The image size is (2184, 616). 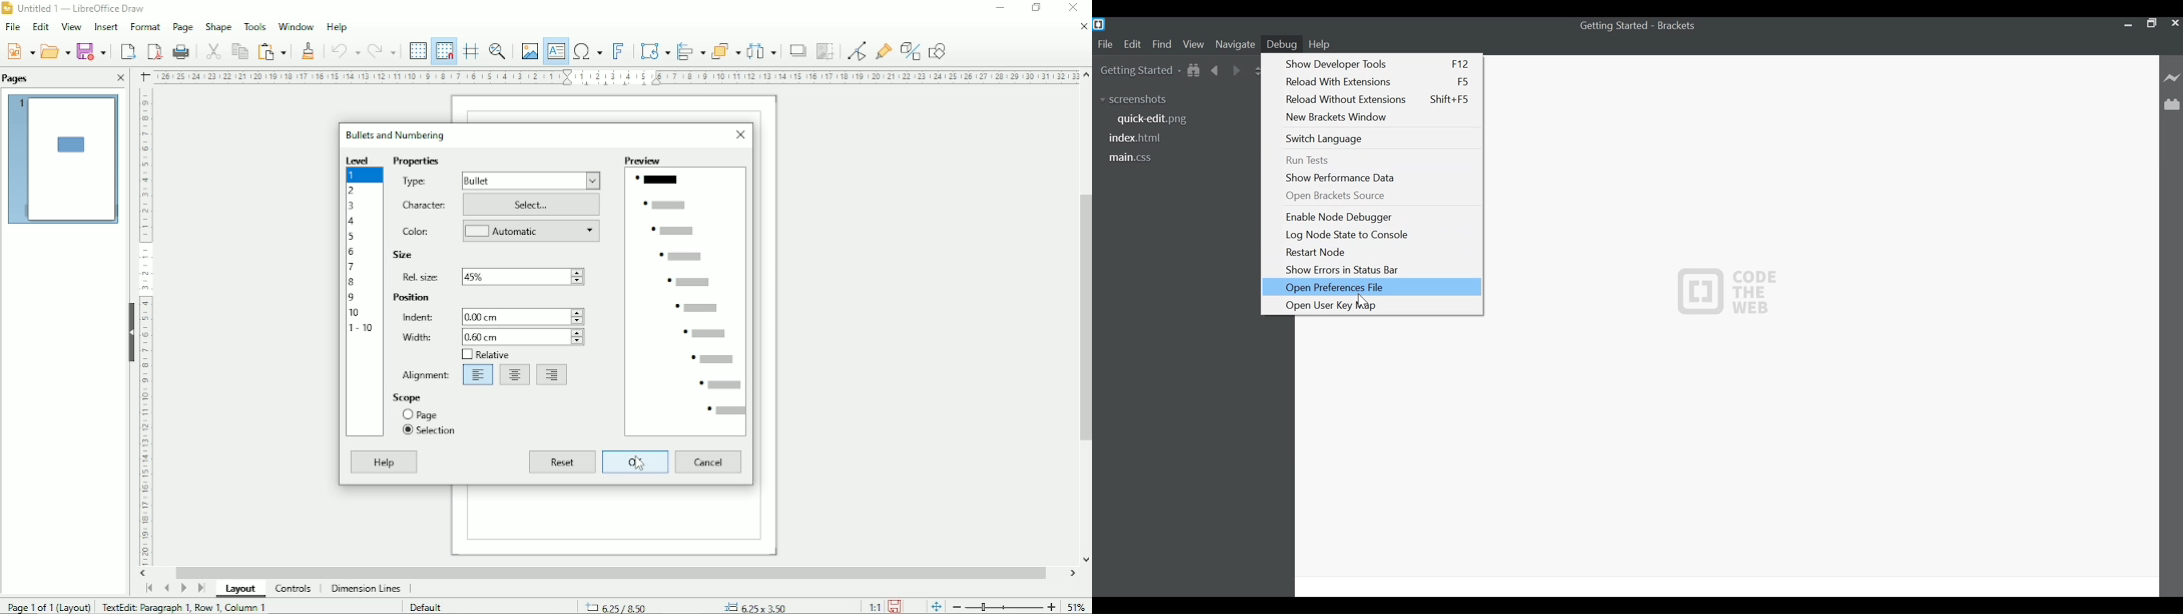 I want to click on Scaling factor, so click(x=874, y=607).